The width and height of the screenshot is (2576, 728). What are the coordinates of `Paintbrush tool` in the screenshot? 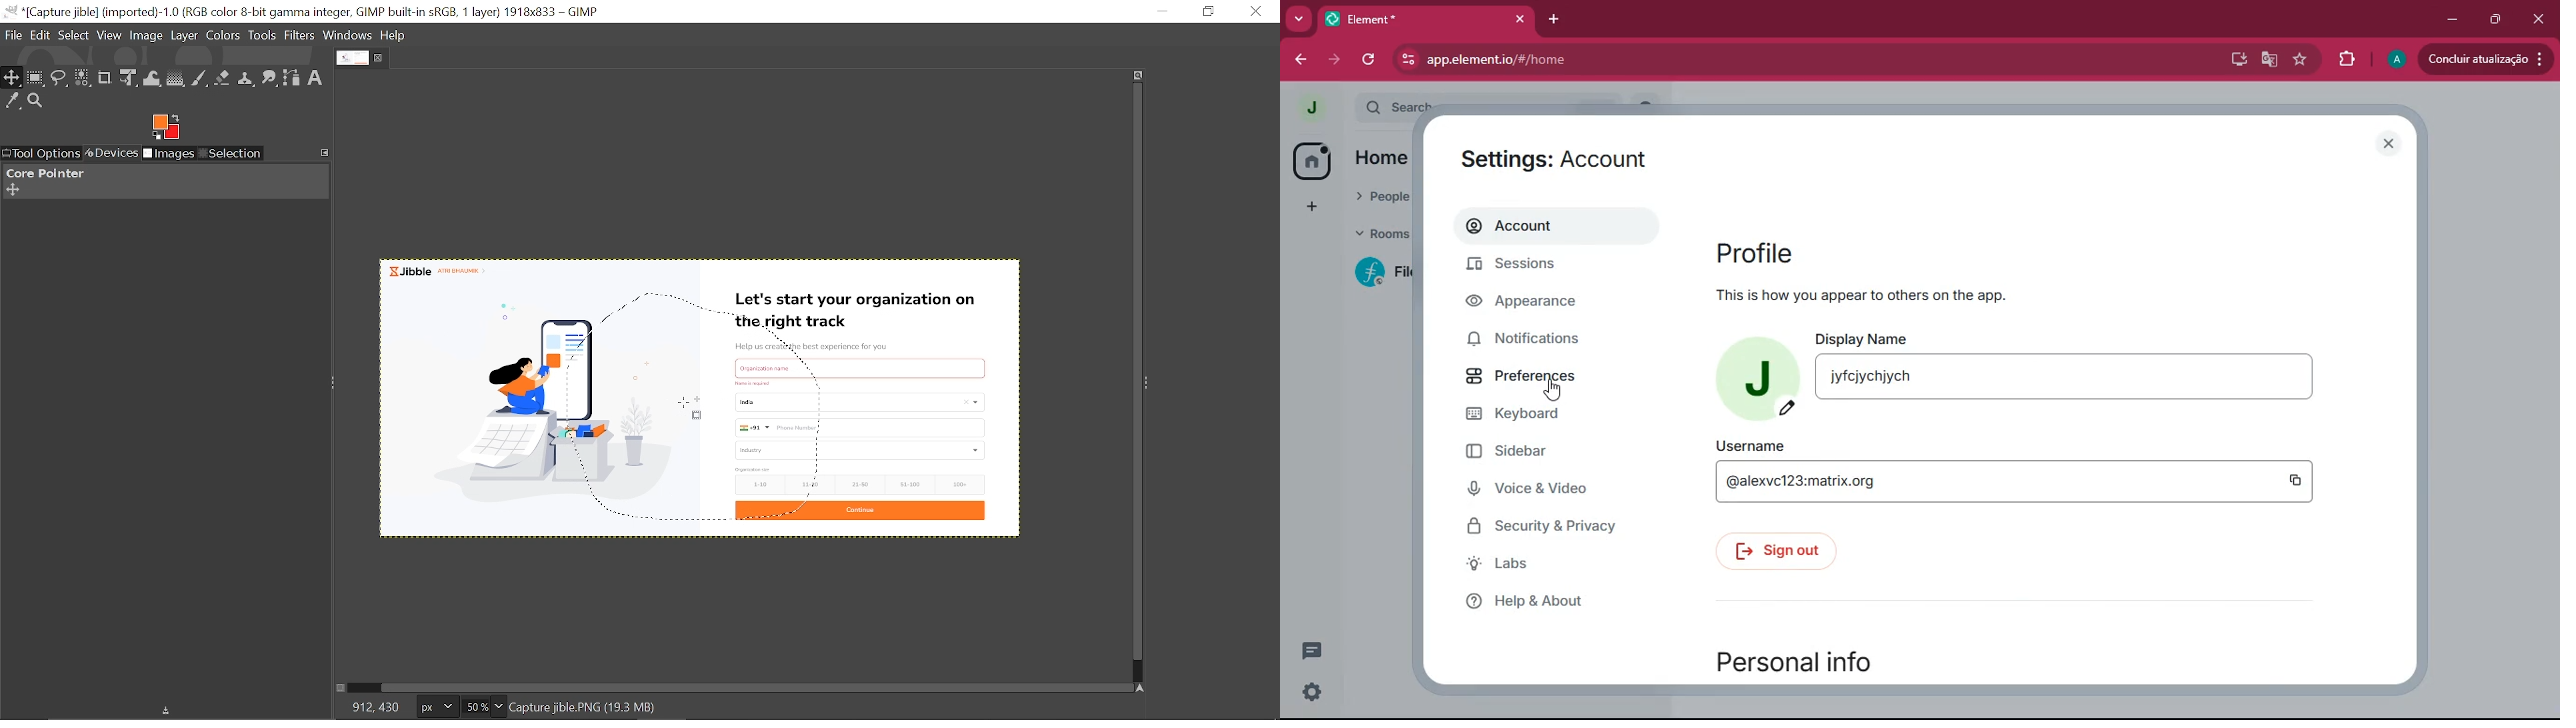 It's located at (200, 80).